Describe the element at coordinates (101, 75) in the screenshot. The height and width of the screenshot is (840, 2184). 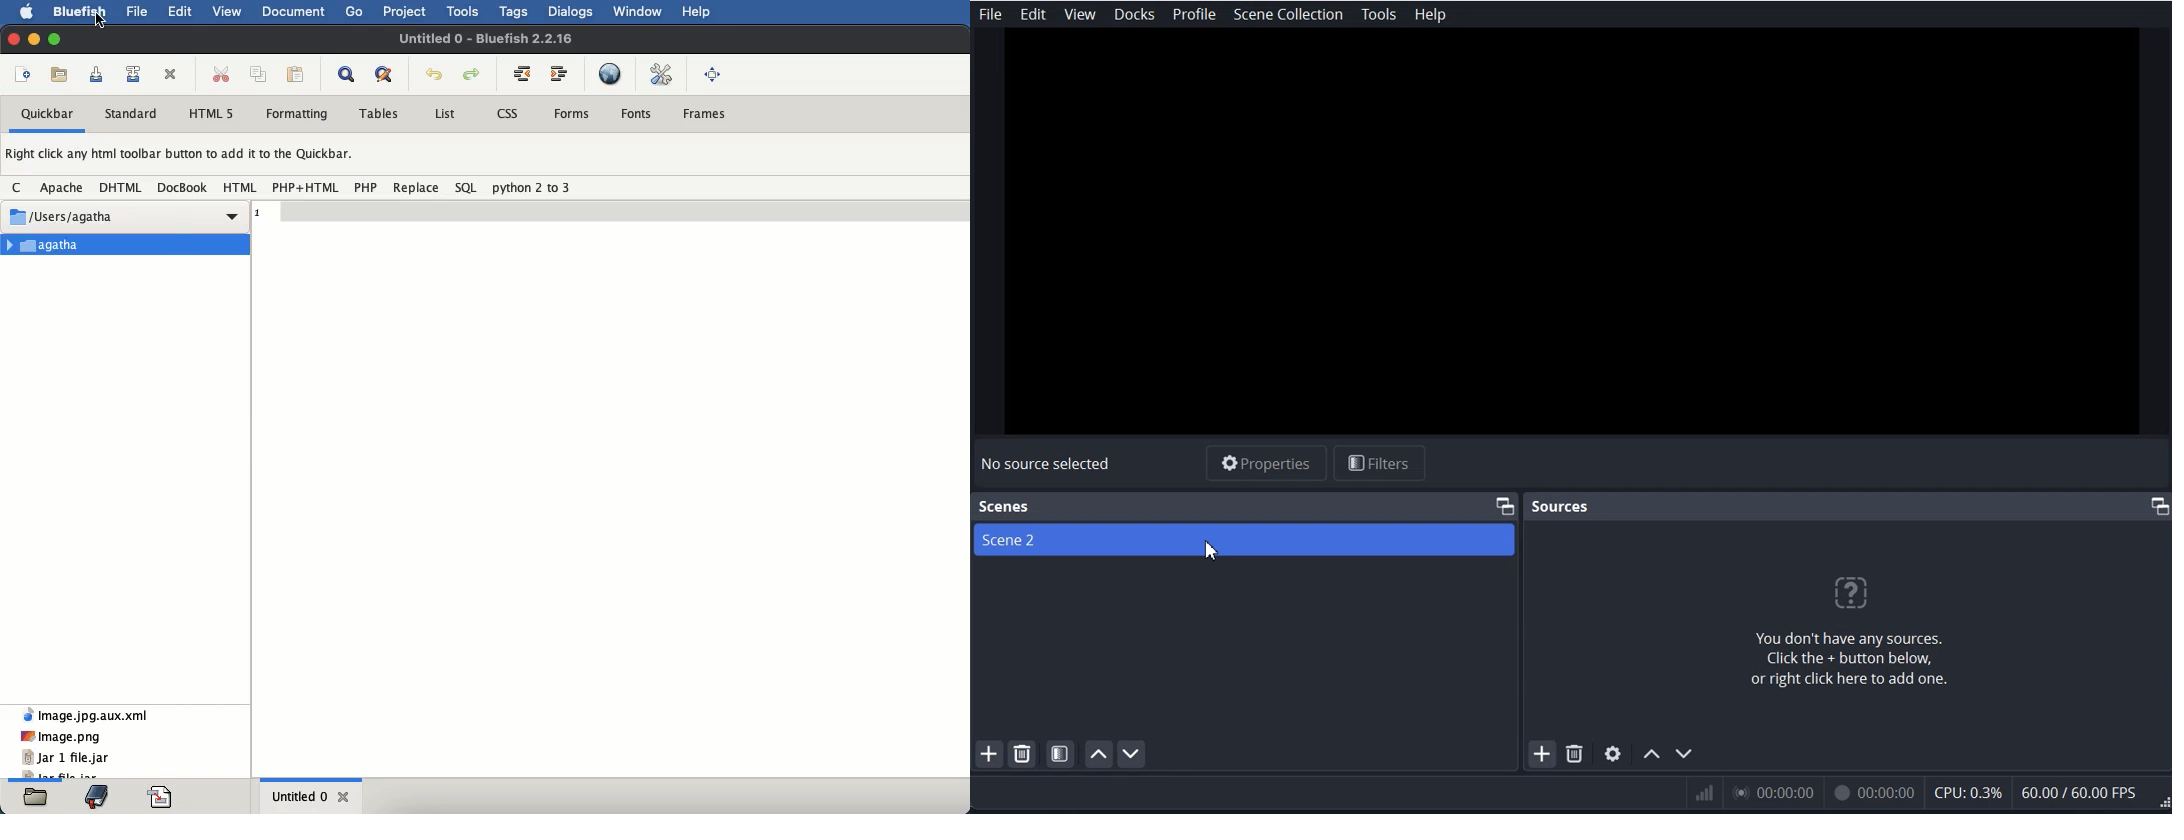
I see `save current file` at that location.